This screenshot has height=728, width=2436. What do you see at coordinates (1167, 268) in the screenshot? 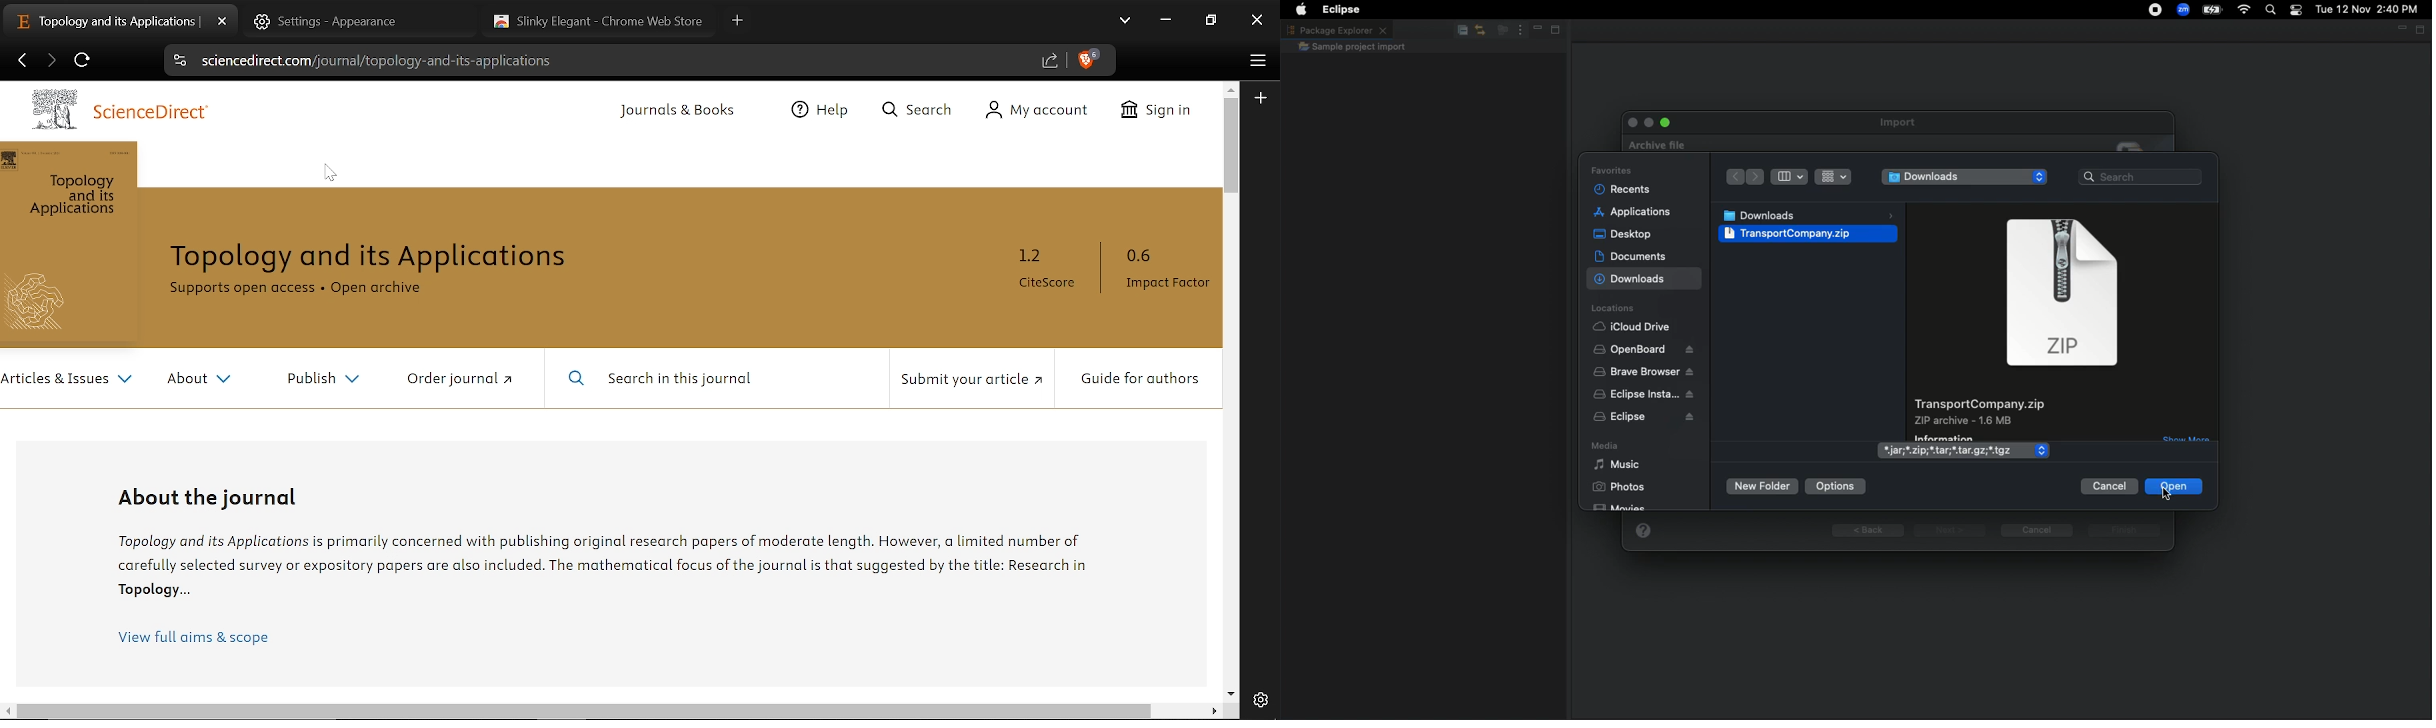
I see `0.6 Impact Factor` at bounding box center [1167, 268].